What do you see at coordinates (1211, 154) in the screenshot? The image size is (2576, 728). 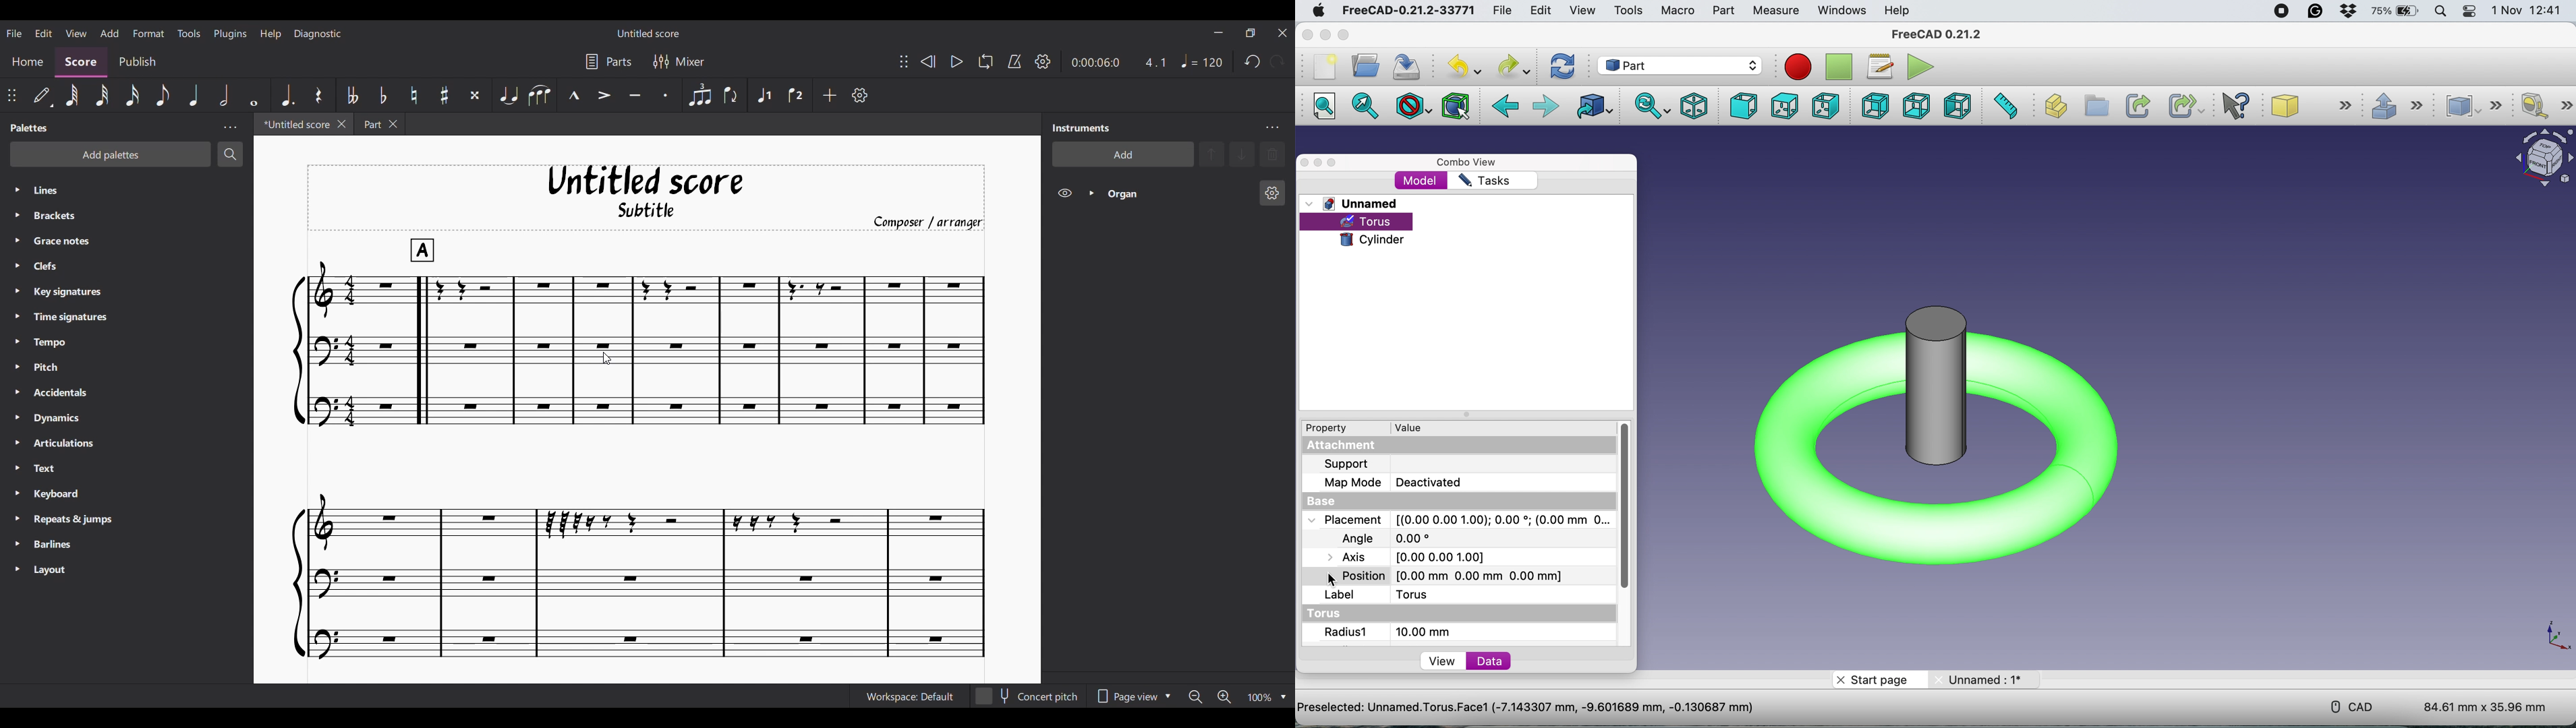 I see `Move up` at bounding box center [1211, 154].